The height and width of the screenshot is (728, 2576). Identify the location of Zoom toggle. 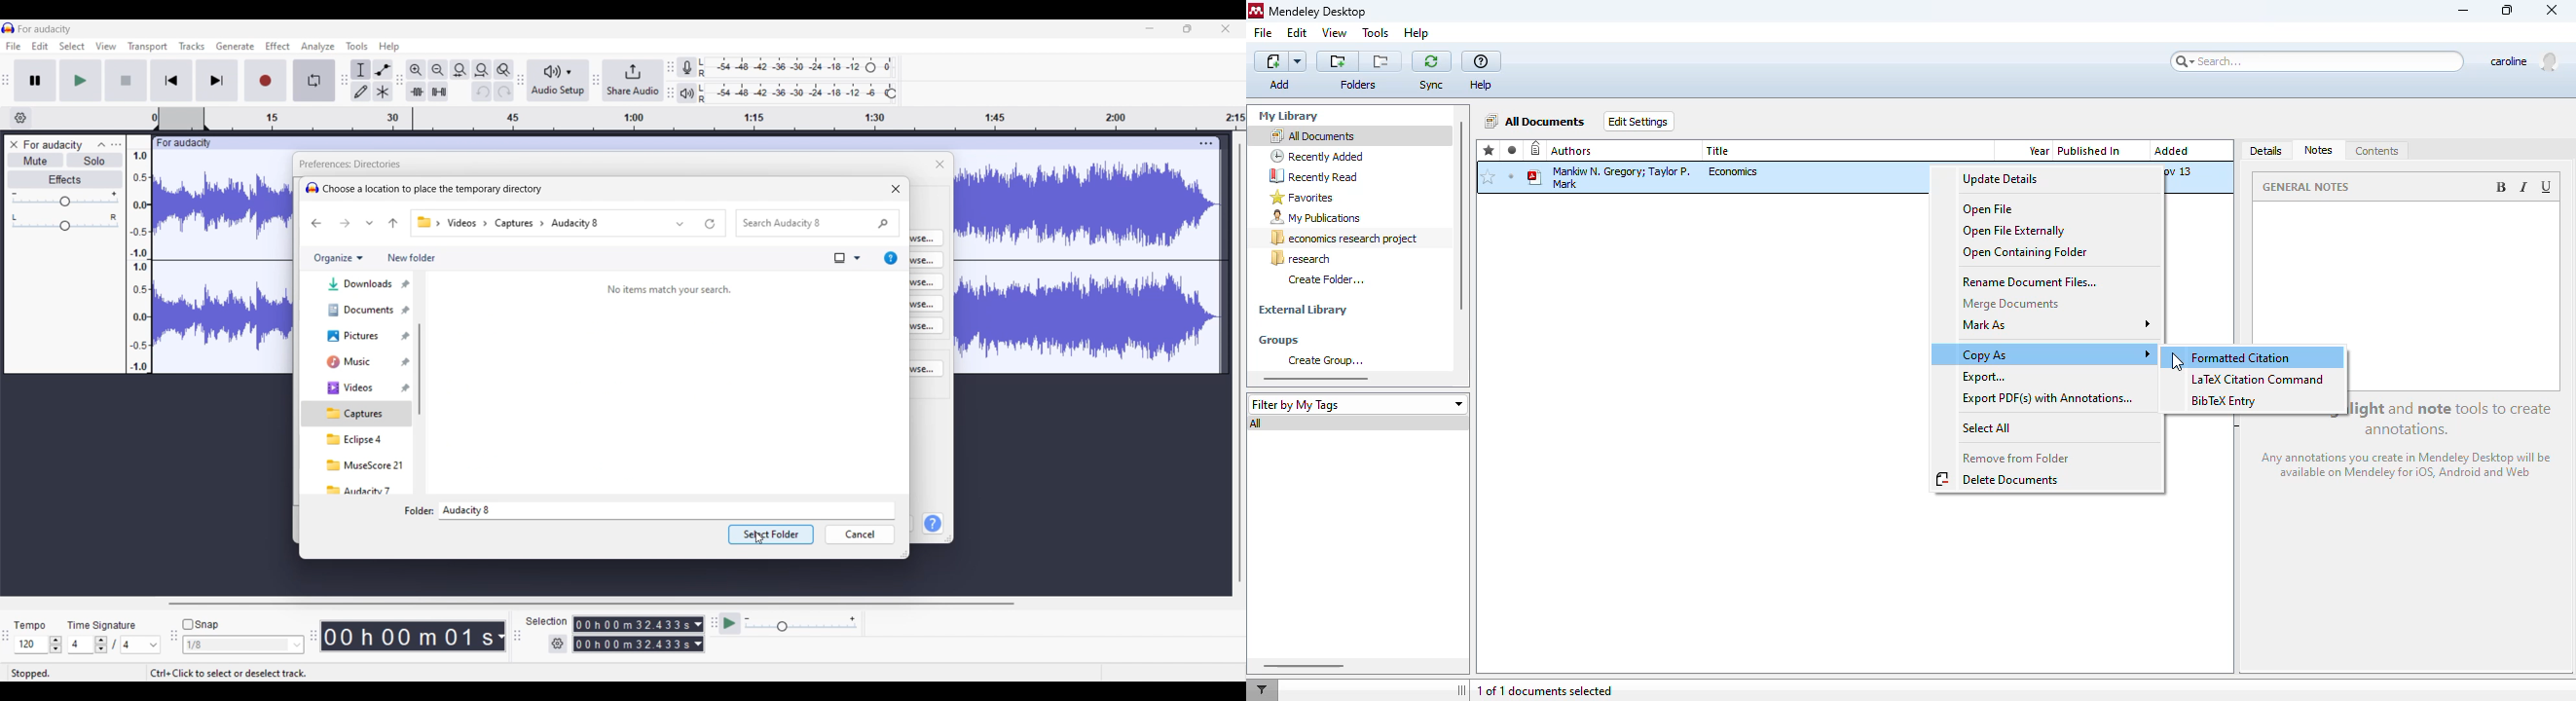
(504, 69).